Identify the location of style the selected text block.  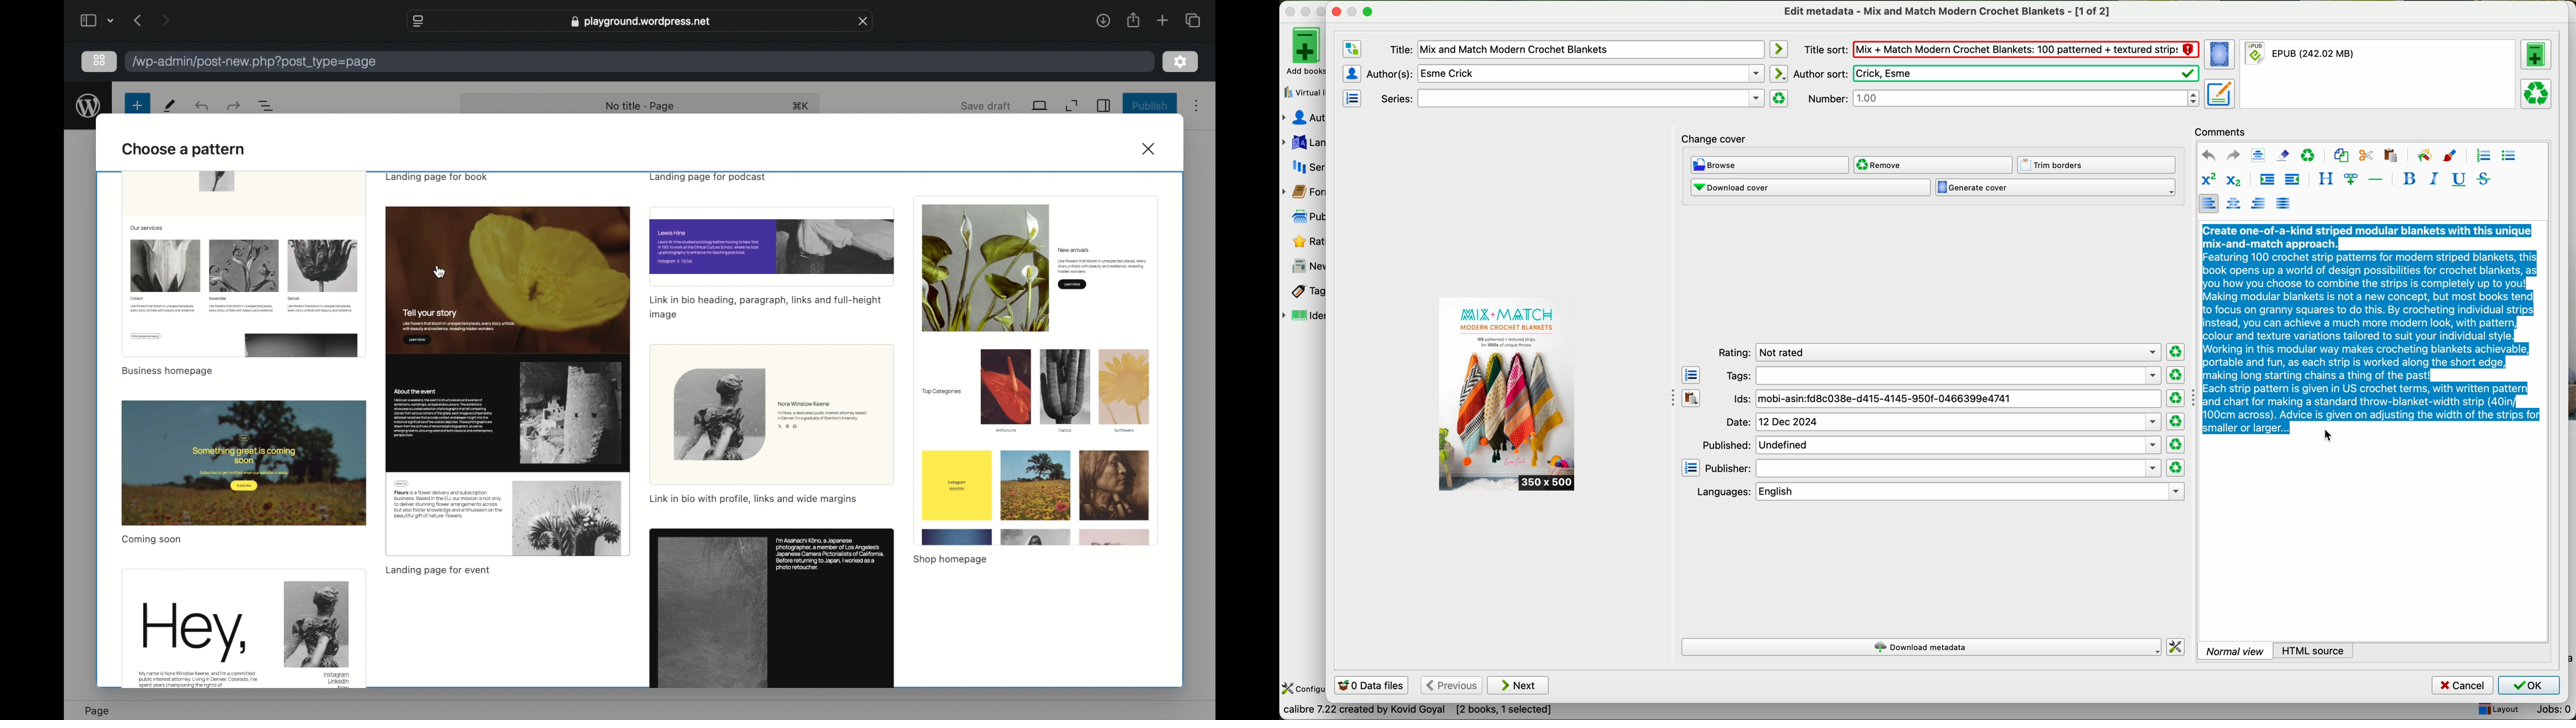
(2326, 179).